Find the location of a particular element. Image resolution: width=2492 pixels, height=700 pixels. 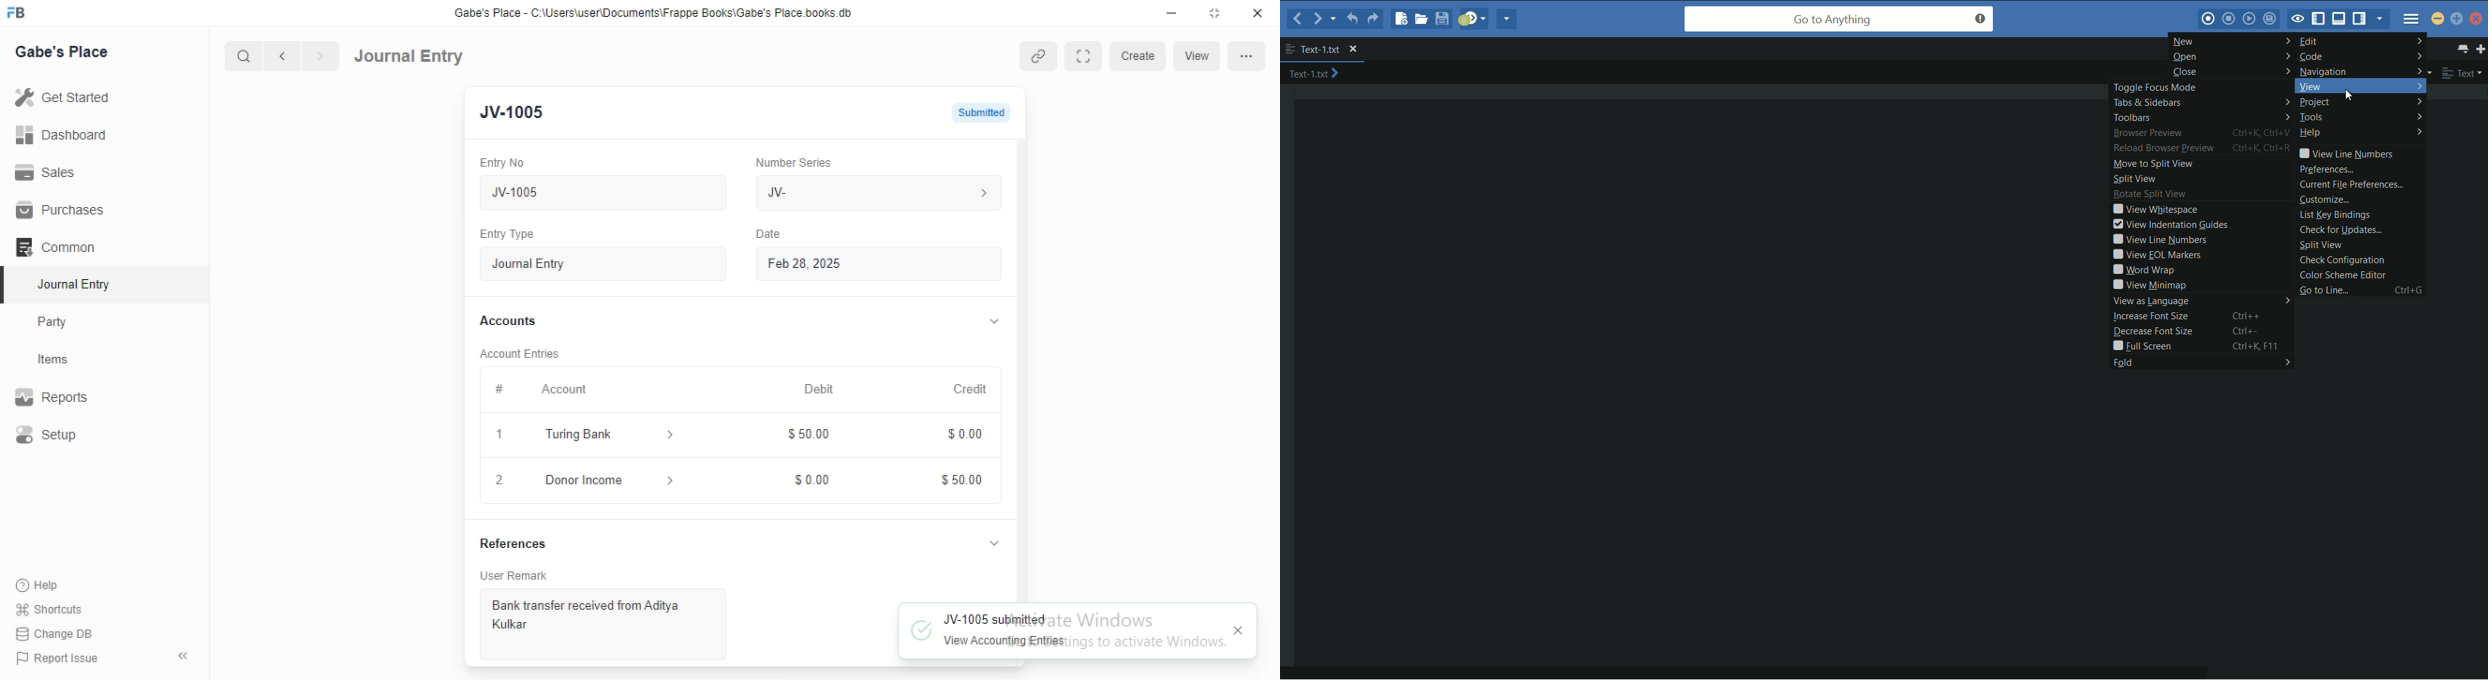

close is located at coordinates (1258, 14).